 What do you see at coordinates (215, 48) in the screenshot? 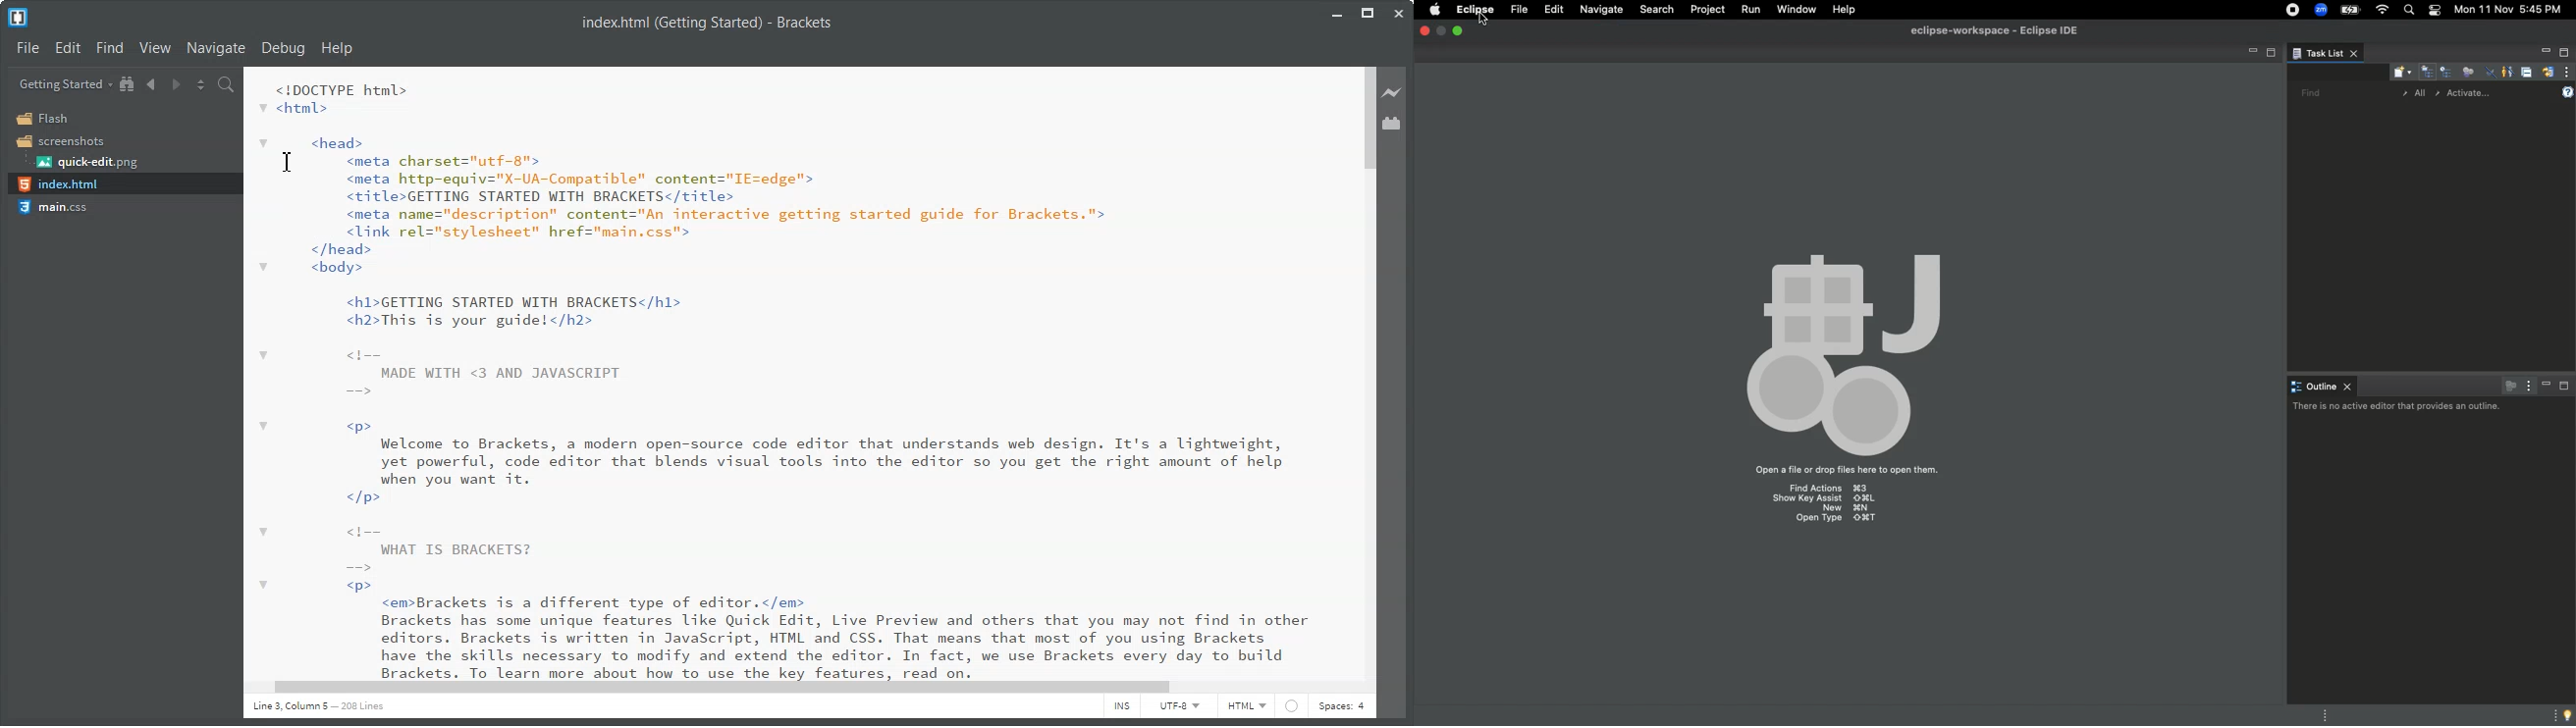
I see `Navigate` at bounding box center [215, 48].